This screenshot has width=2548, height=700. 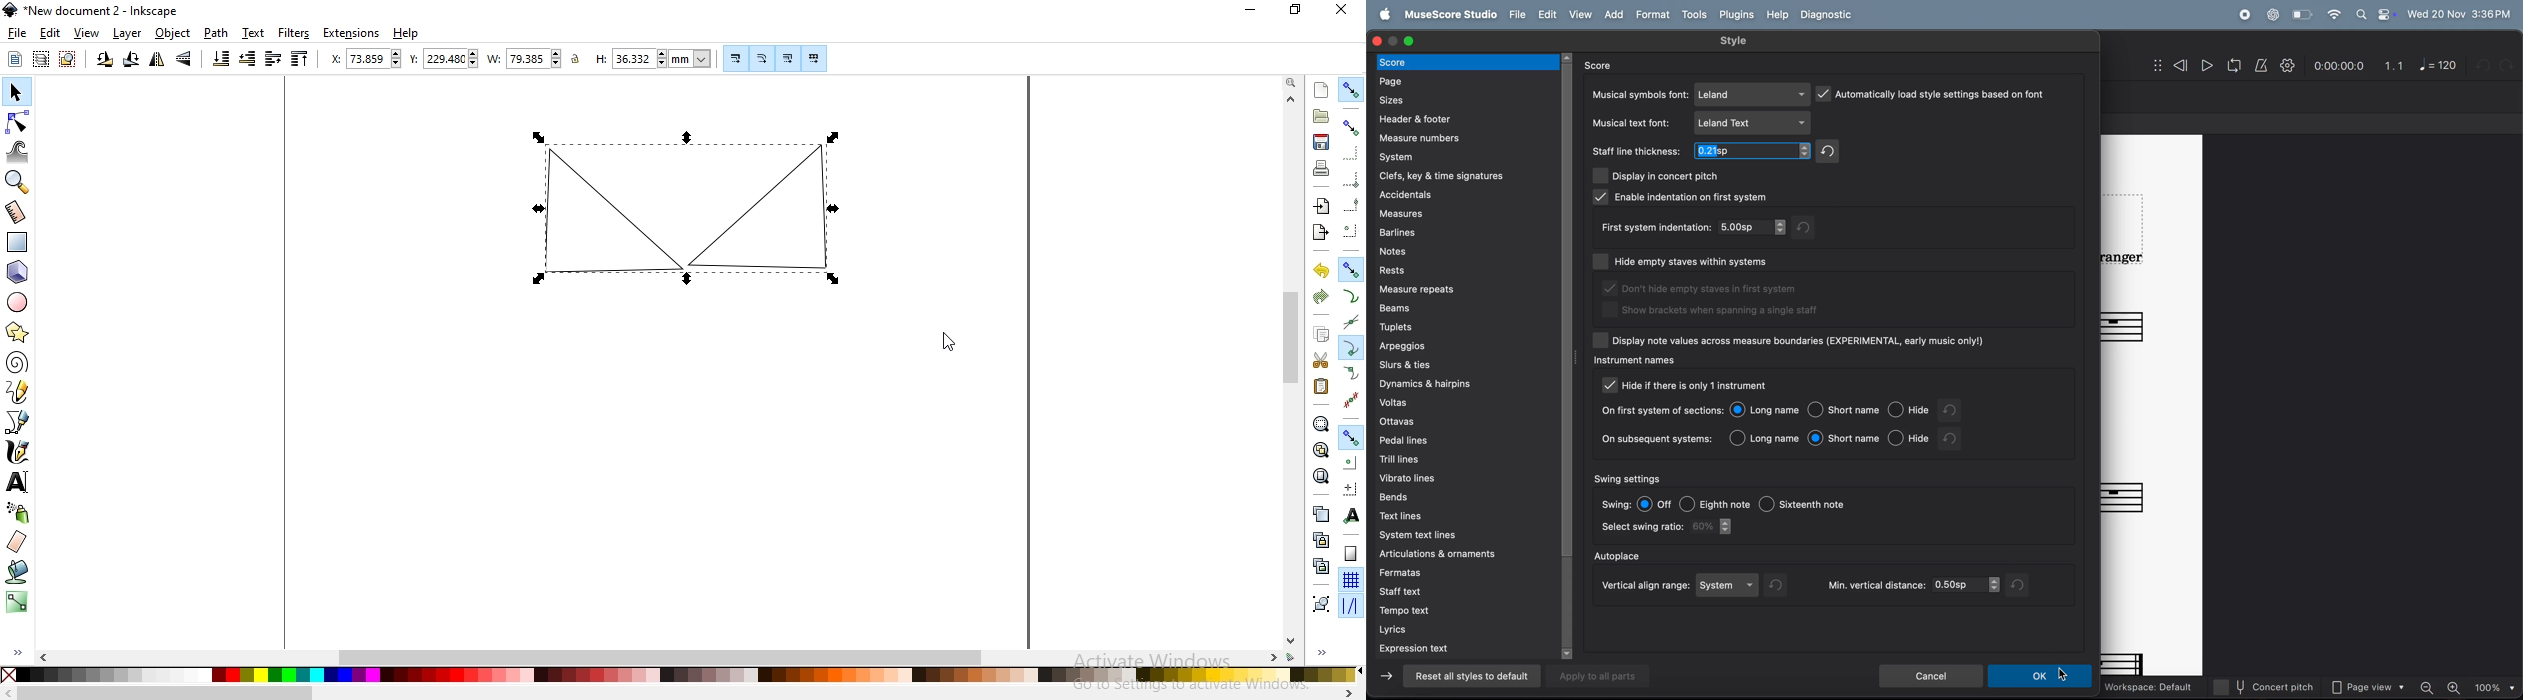 What do you see at coordinates (1317, 539) in the screenshot?
I see `create a clone` at bounding box center [1317, 539].